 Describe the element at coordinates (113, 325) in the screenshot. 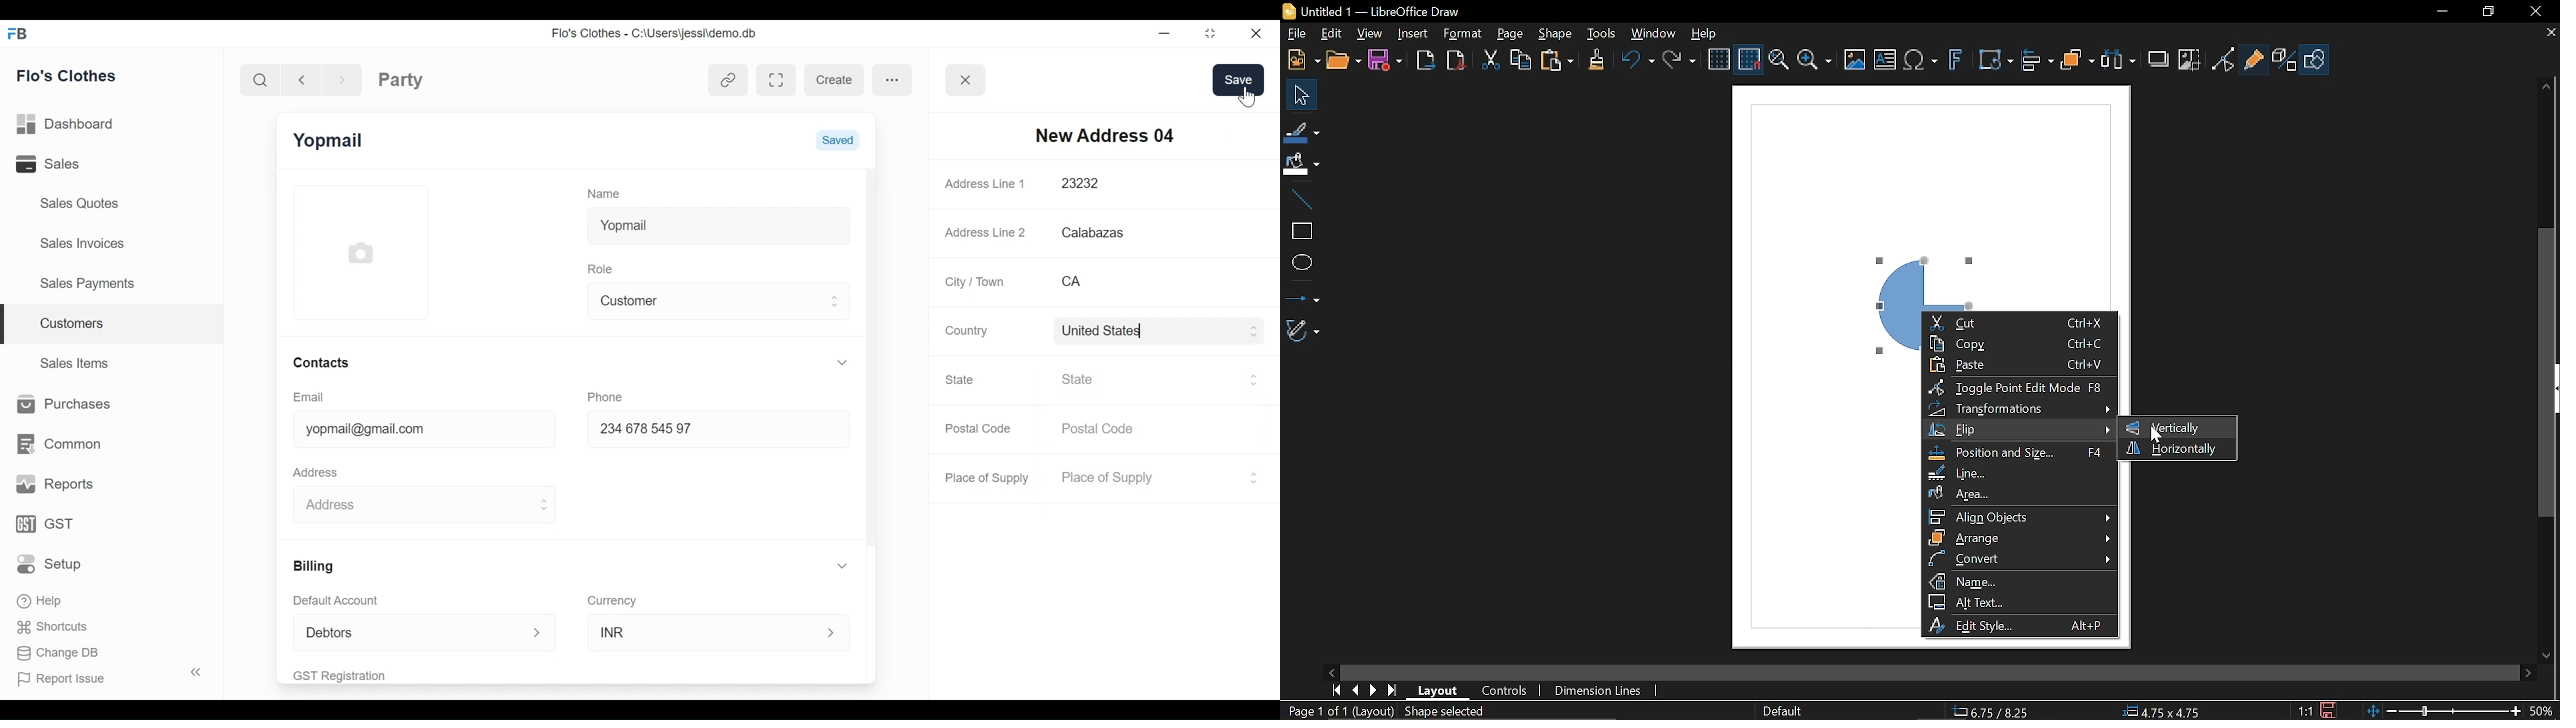

I see `Customers` at that location.